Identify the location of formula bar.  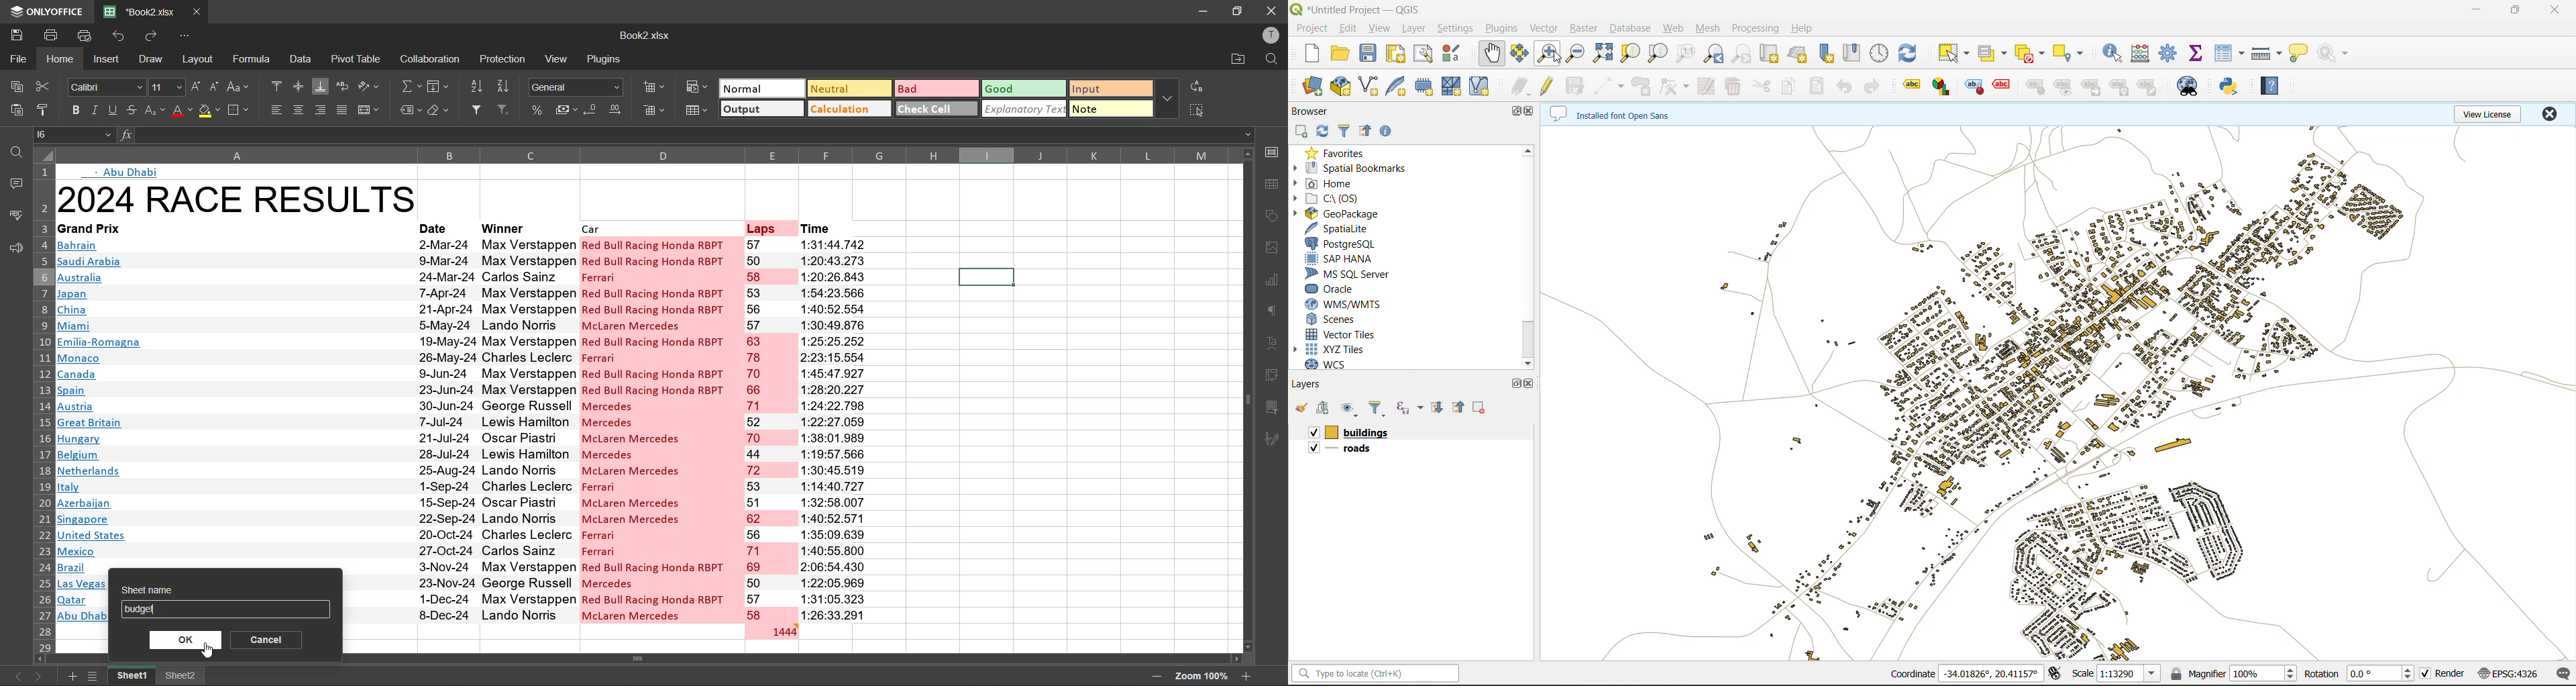
(679, 134).